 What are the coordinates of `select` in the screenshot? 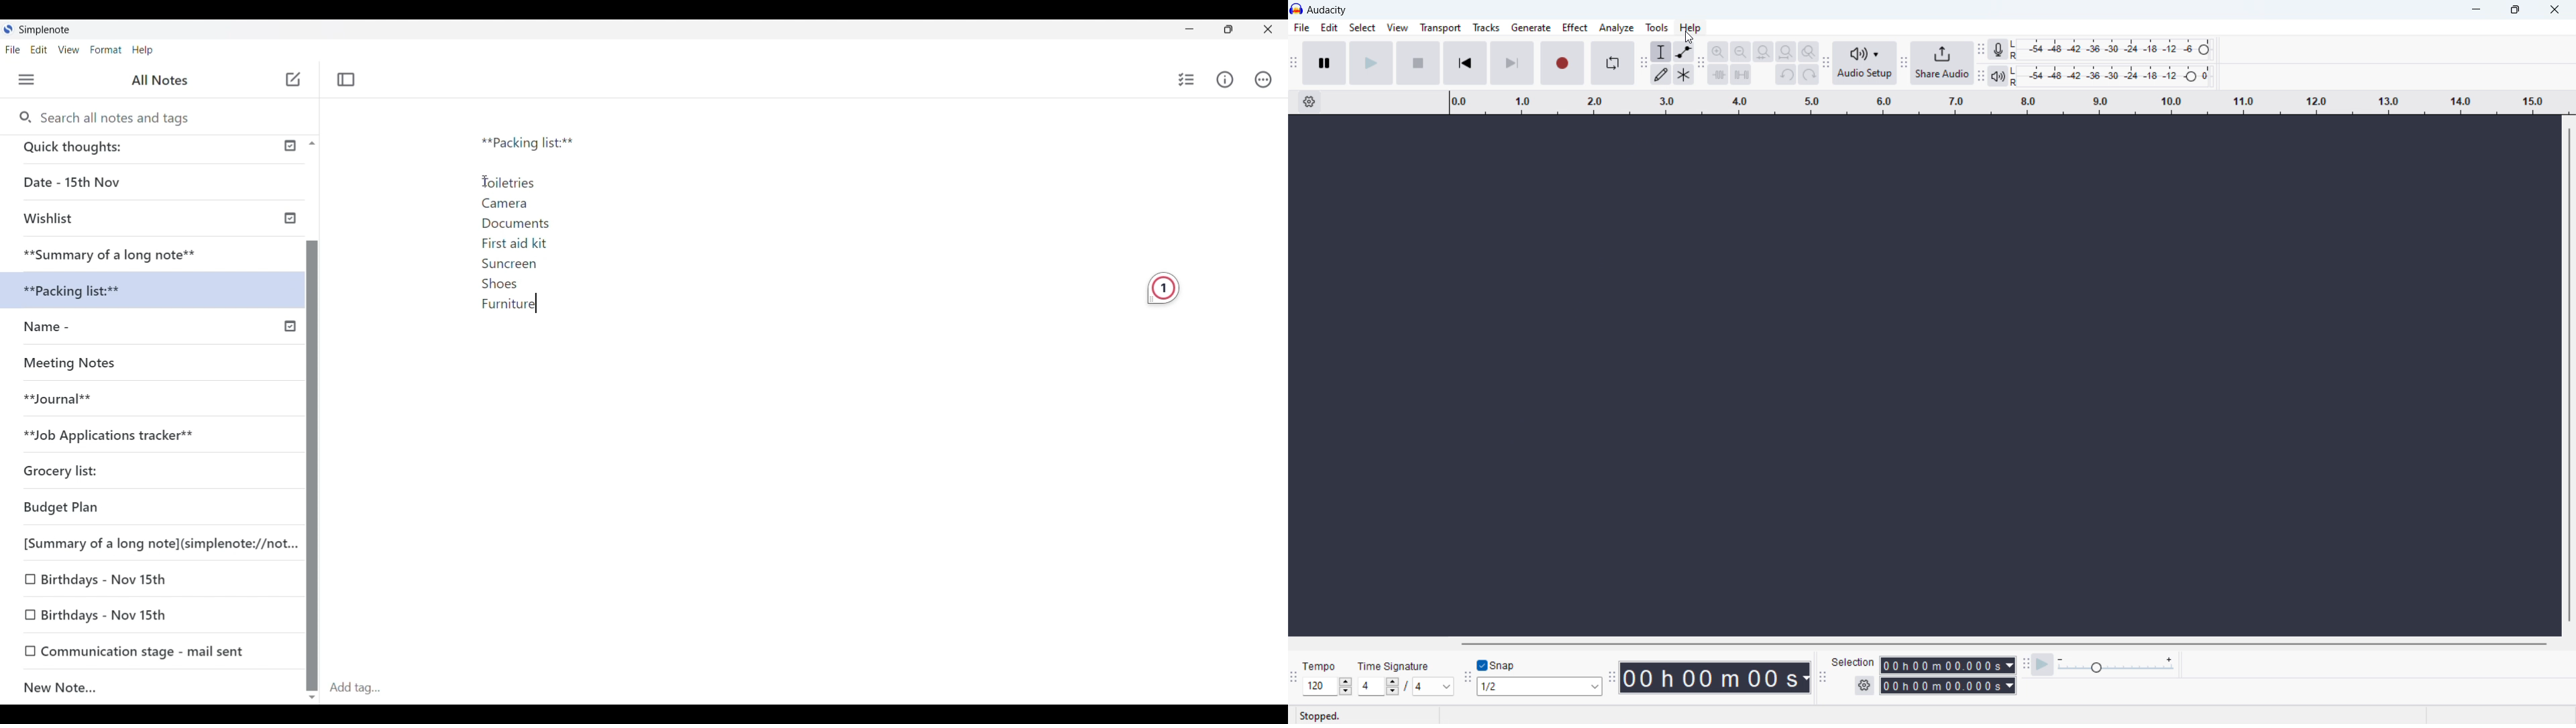 It's located at (1361, 27).